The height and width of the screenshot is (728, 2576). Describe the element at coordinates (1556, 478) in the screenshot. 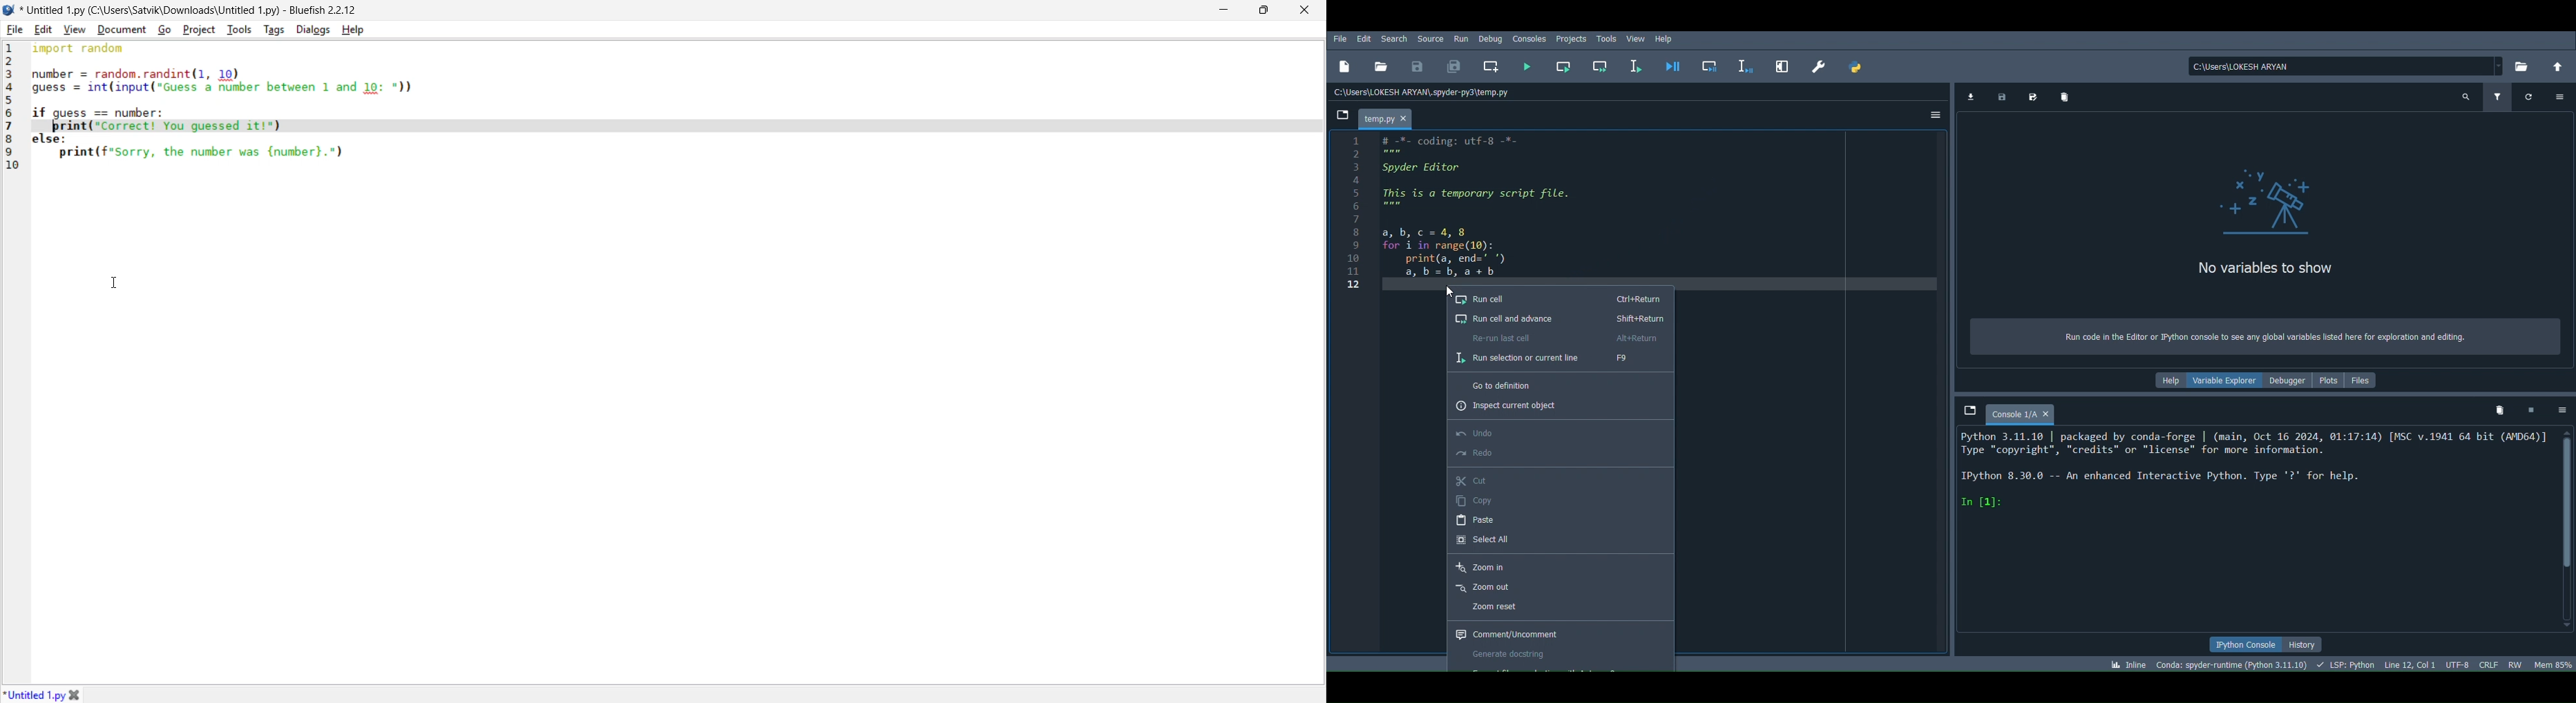

I see `Cut` at that location.